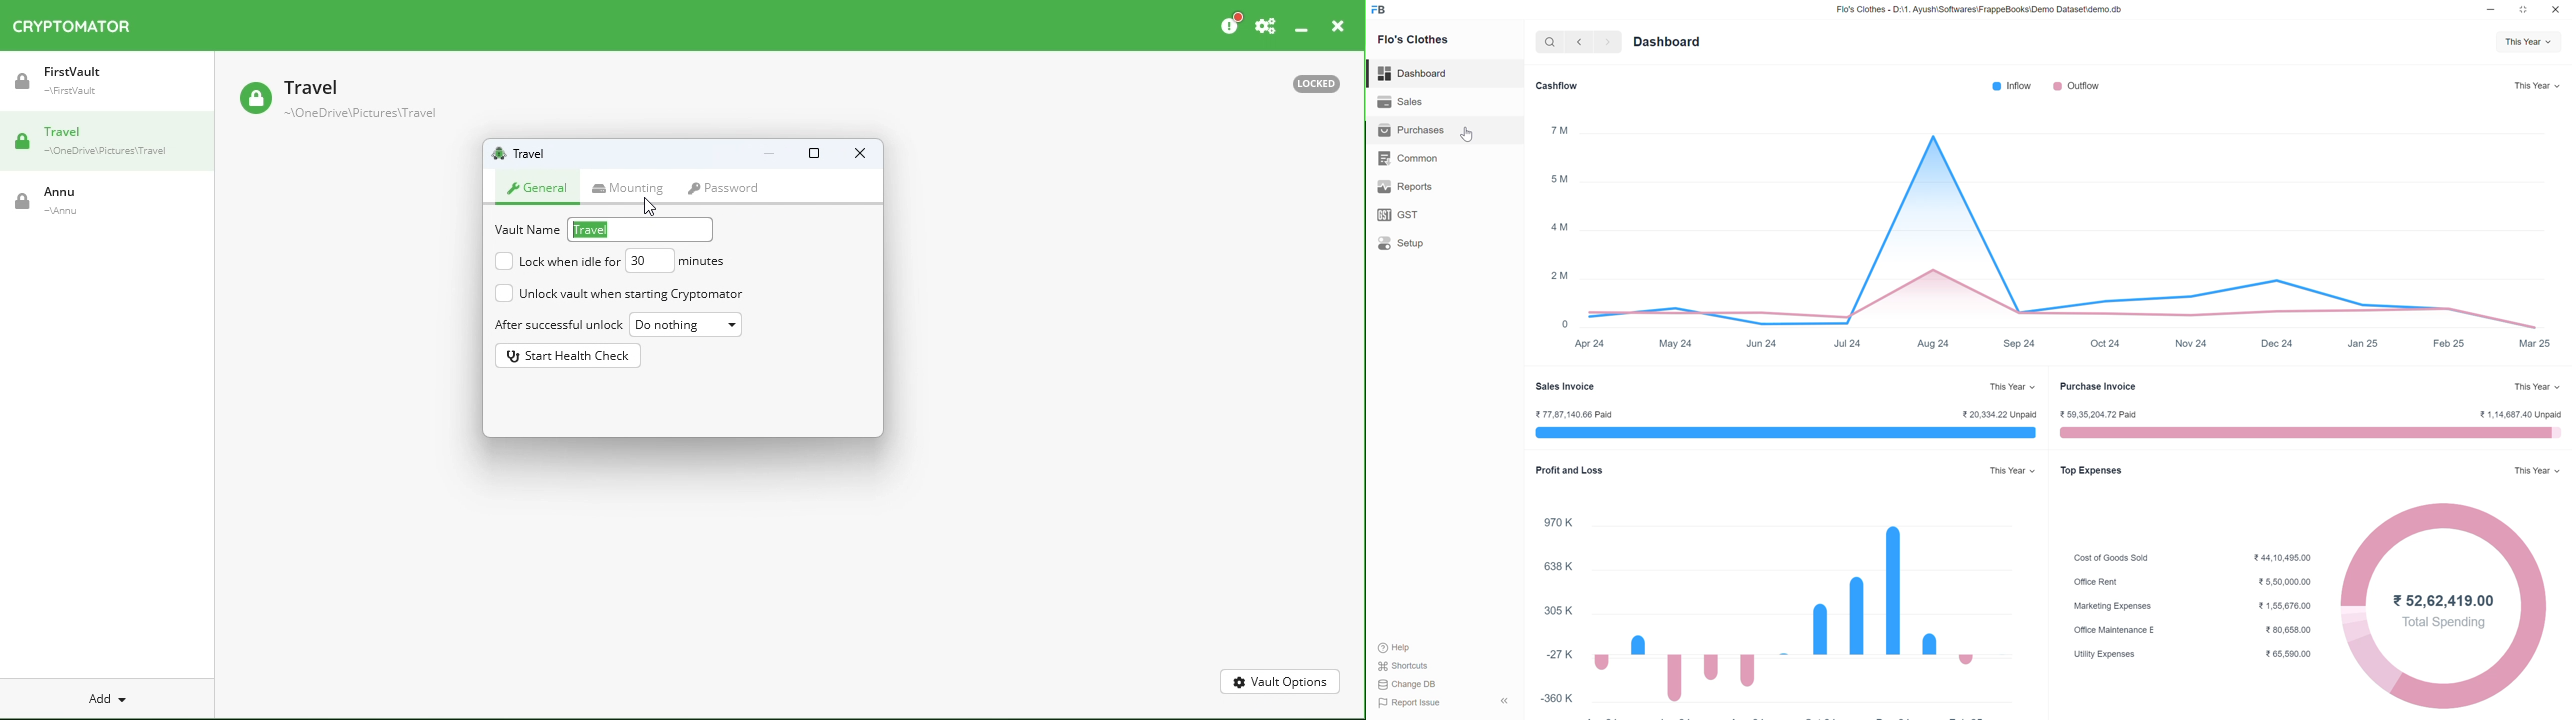 The width and height of the screenshot is (2576, 728). What do you see at coordinates (1559, 179) in the screenshot?
I see `5 M` at bounding box center [1559, 179].